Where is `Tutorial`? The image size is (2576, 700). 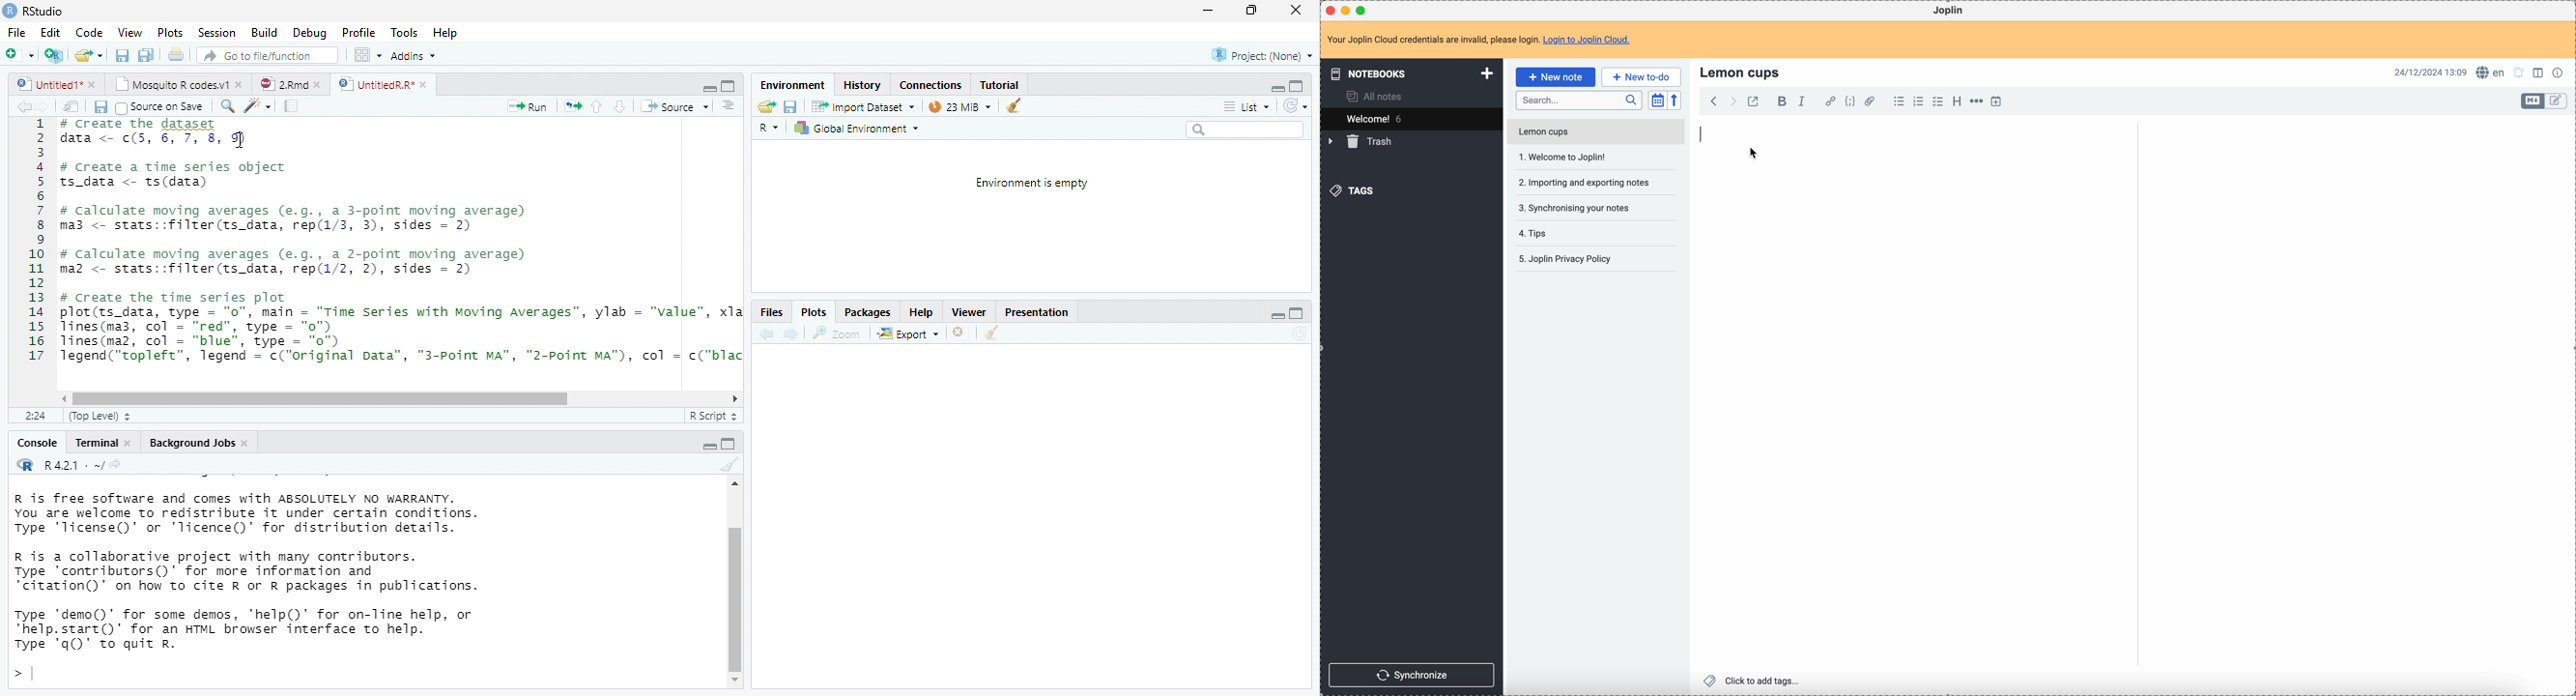 Tutorial is located at coordinates (1000, 84).